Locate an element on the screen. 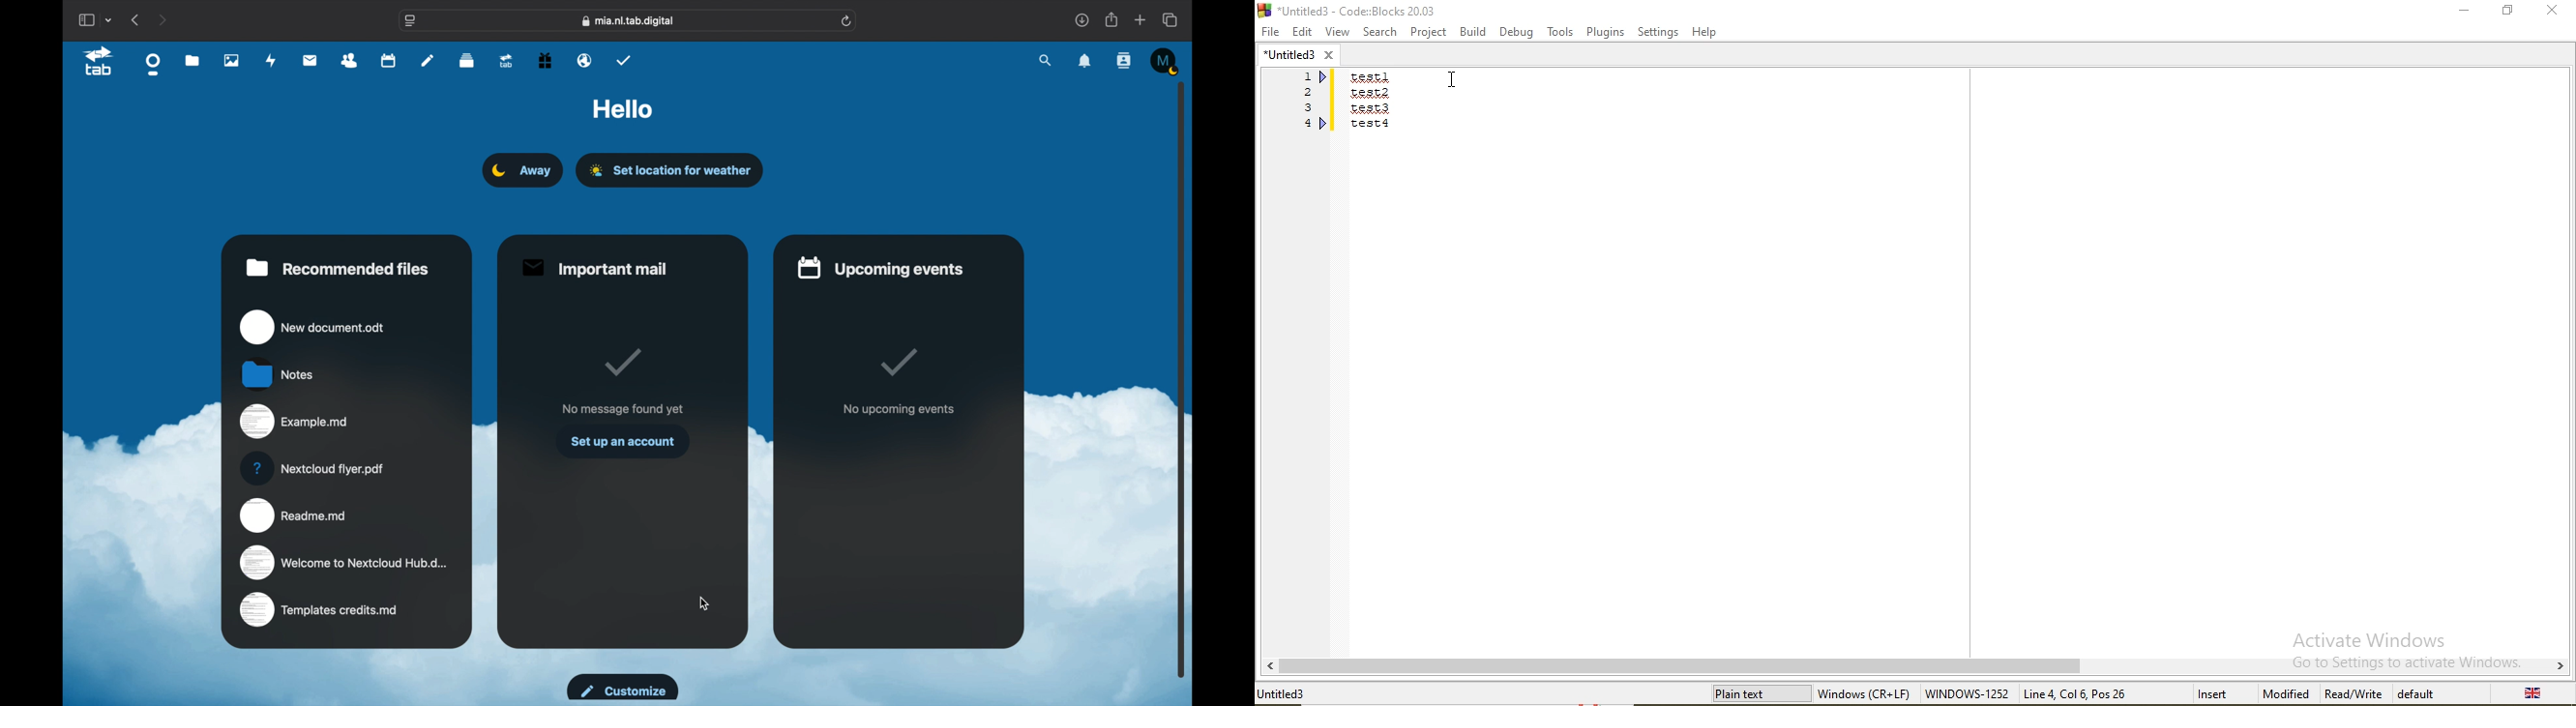  tick mark is located at coordinates (897, 361).